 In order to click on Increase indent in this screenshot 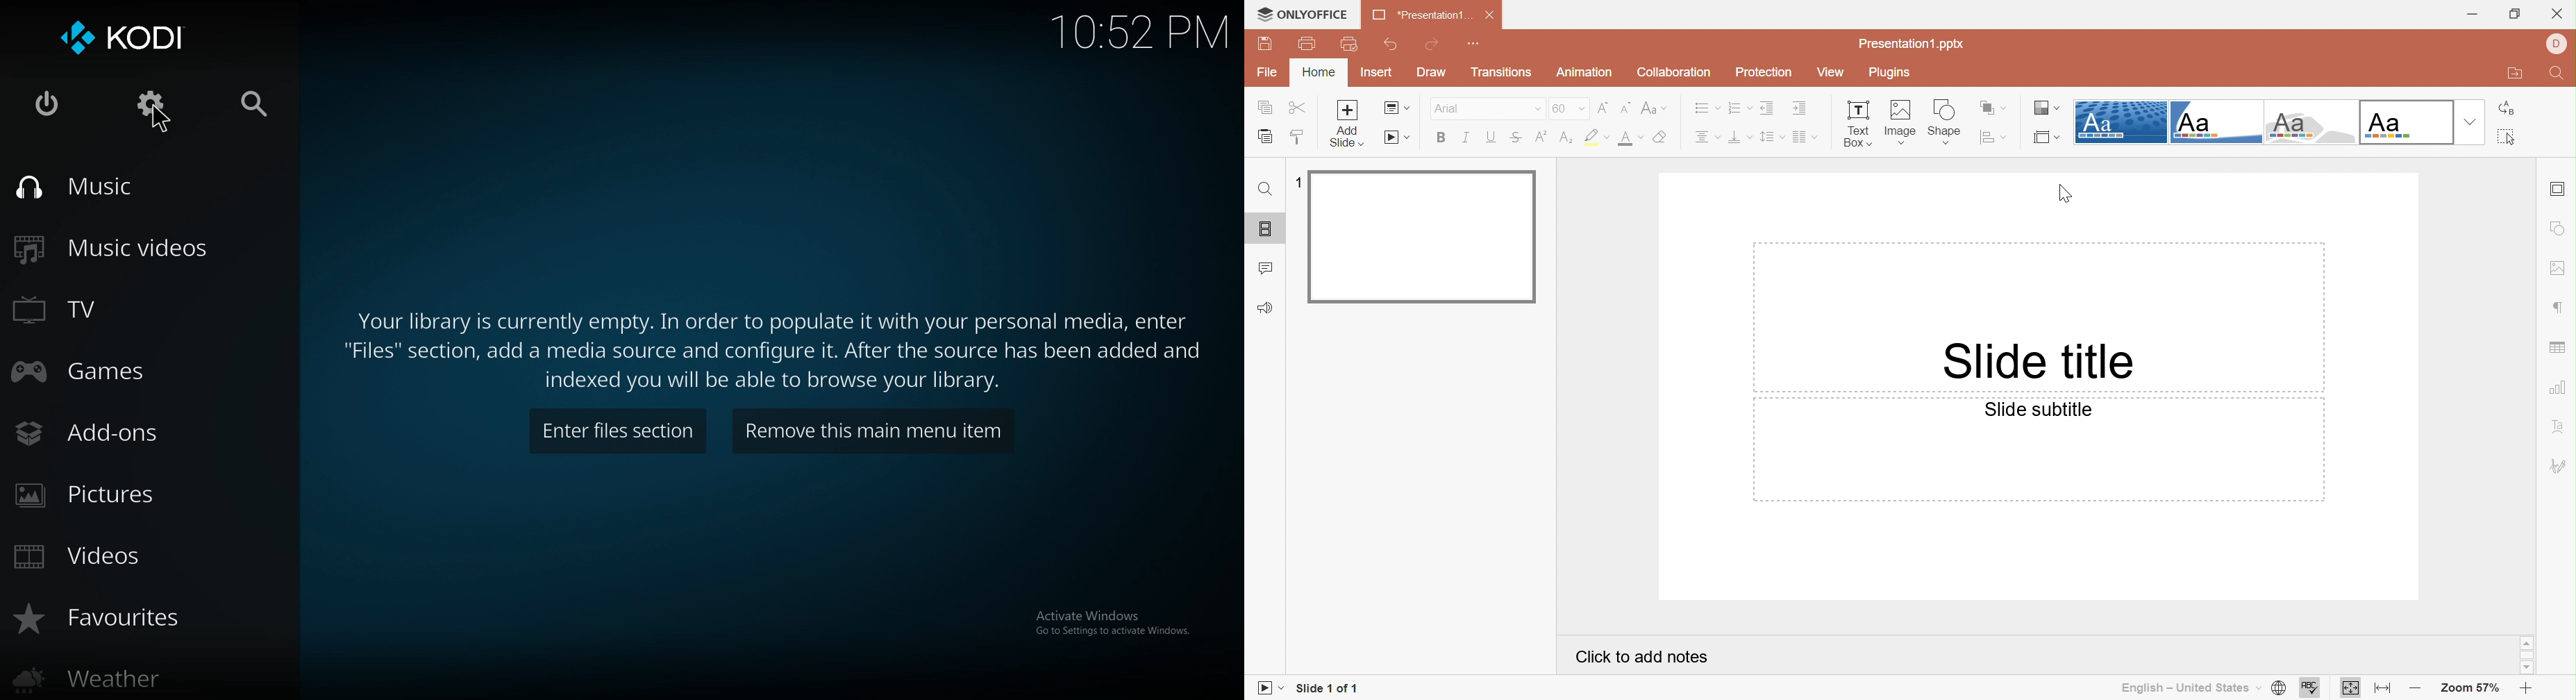, I will do `click(1799, 107)`.